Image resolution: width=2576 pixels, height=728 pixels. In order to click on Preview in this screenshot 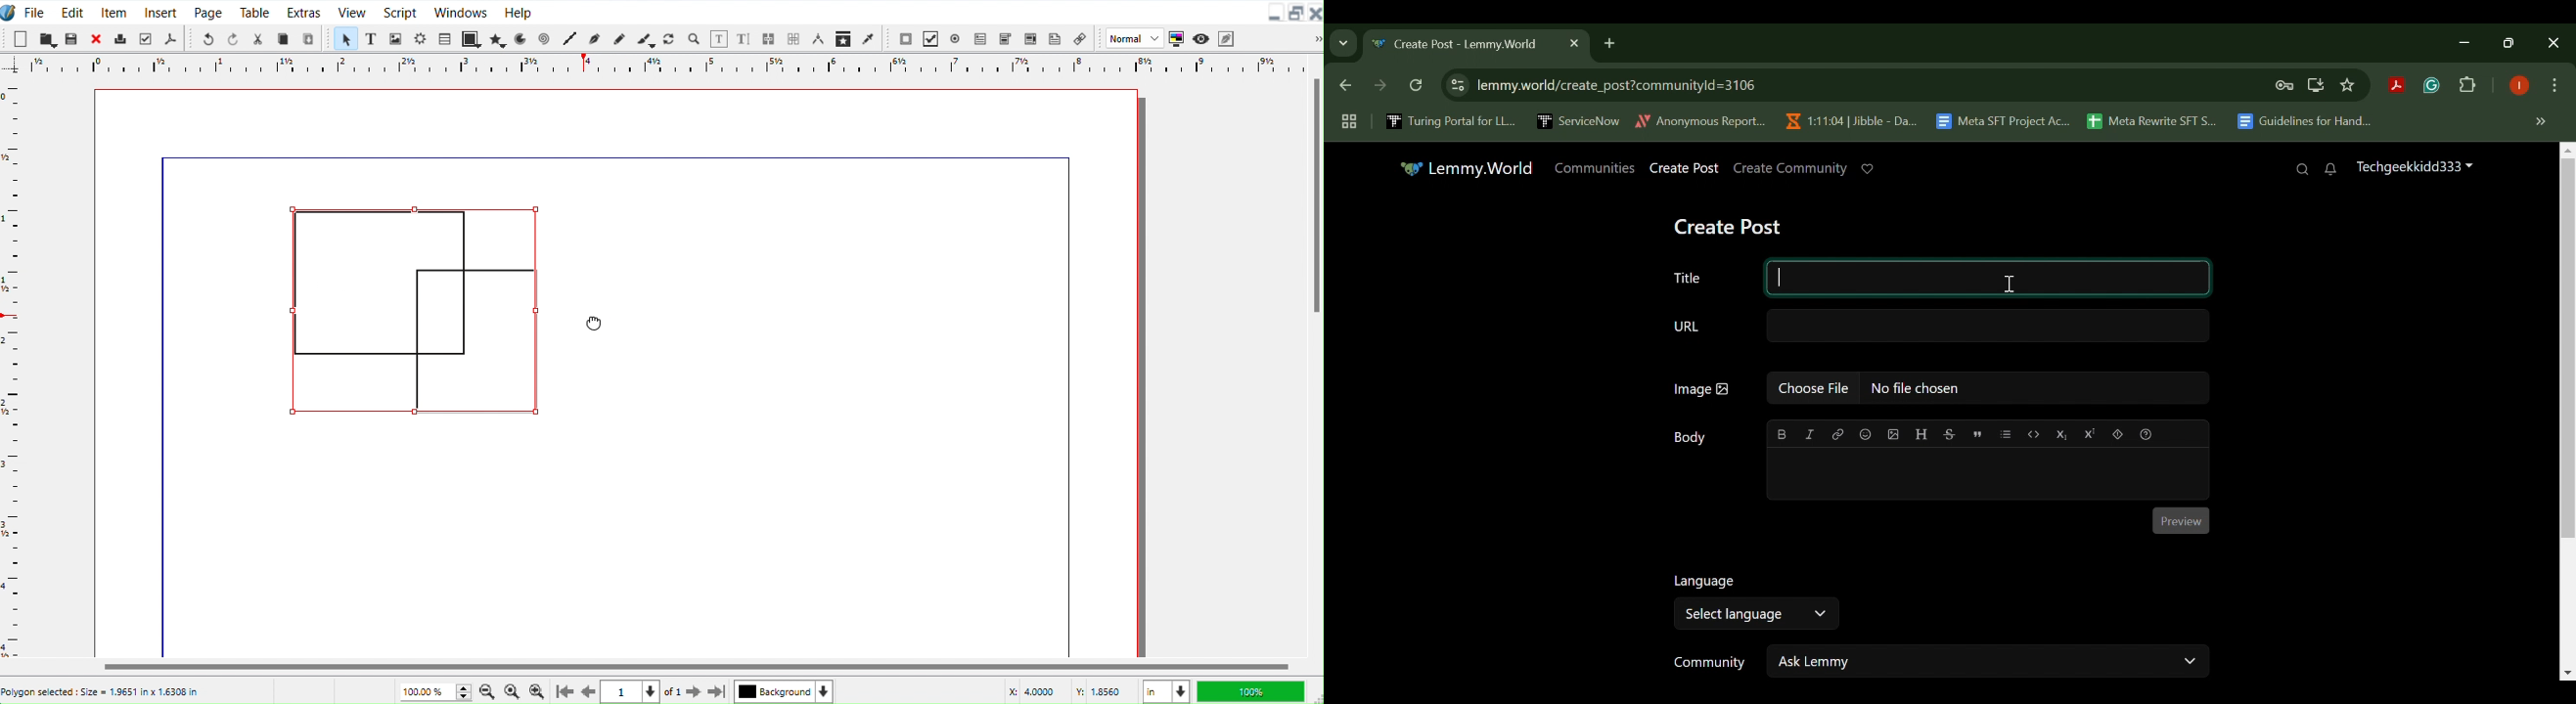, I will do `click(2182, 521)`.